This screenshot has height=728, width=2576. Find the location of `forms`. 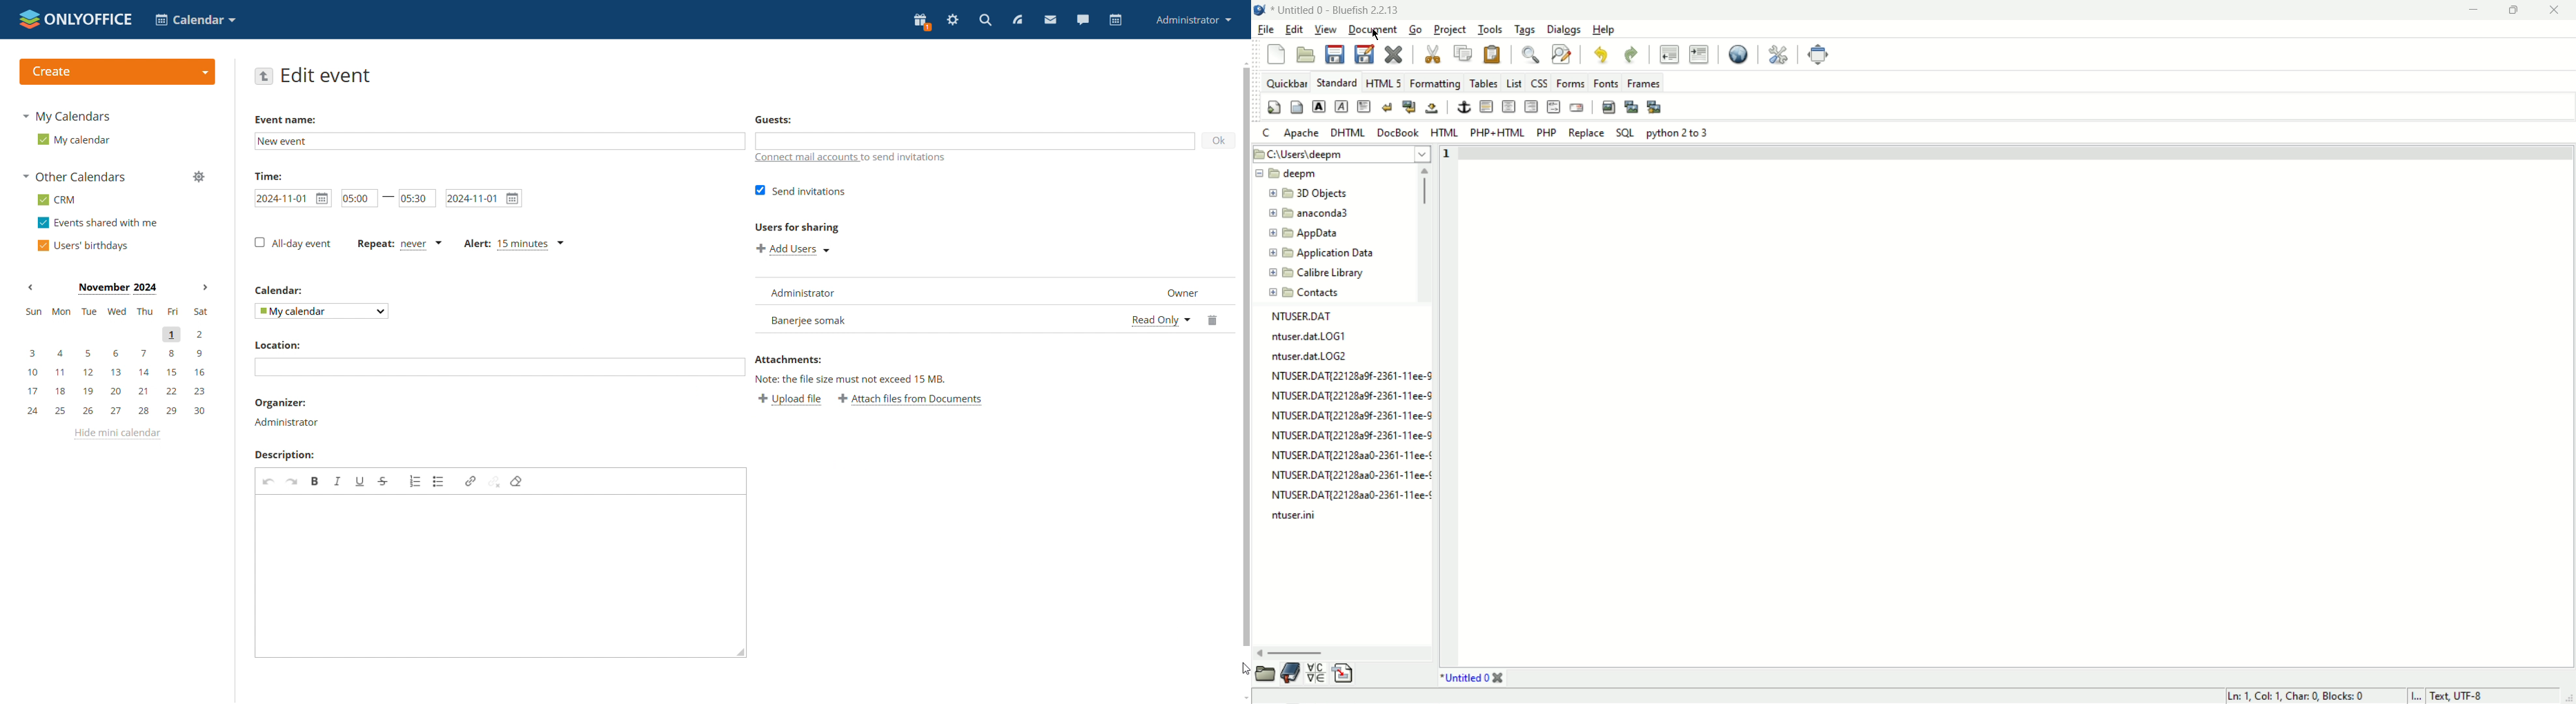

forms is located at coordinates (1570, 84).